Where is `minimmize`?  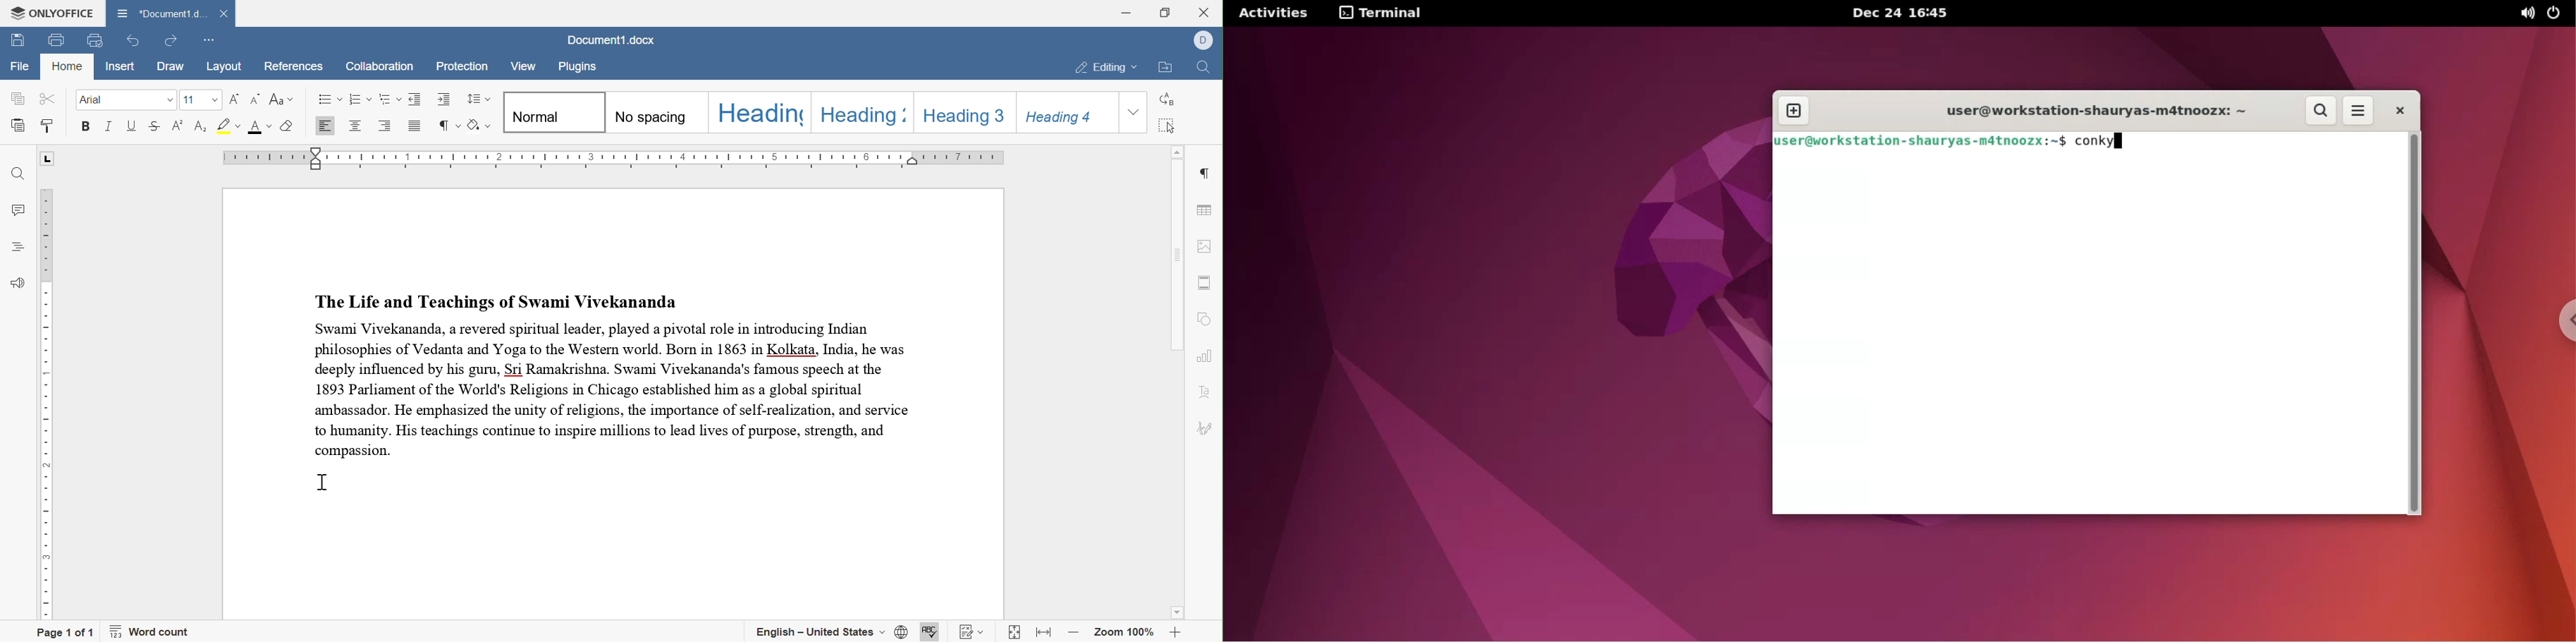 minimmize is located at coordinates (1126, 11).